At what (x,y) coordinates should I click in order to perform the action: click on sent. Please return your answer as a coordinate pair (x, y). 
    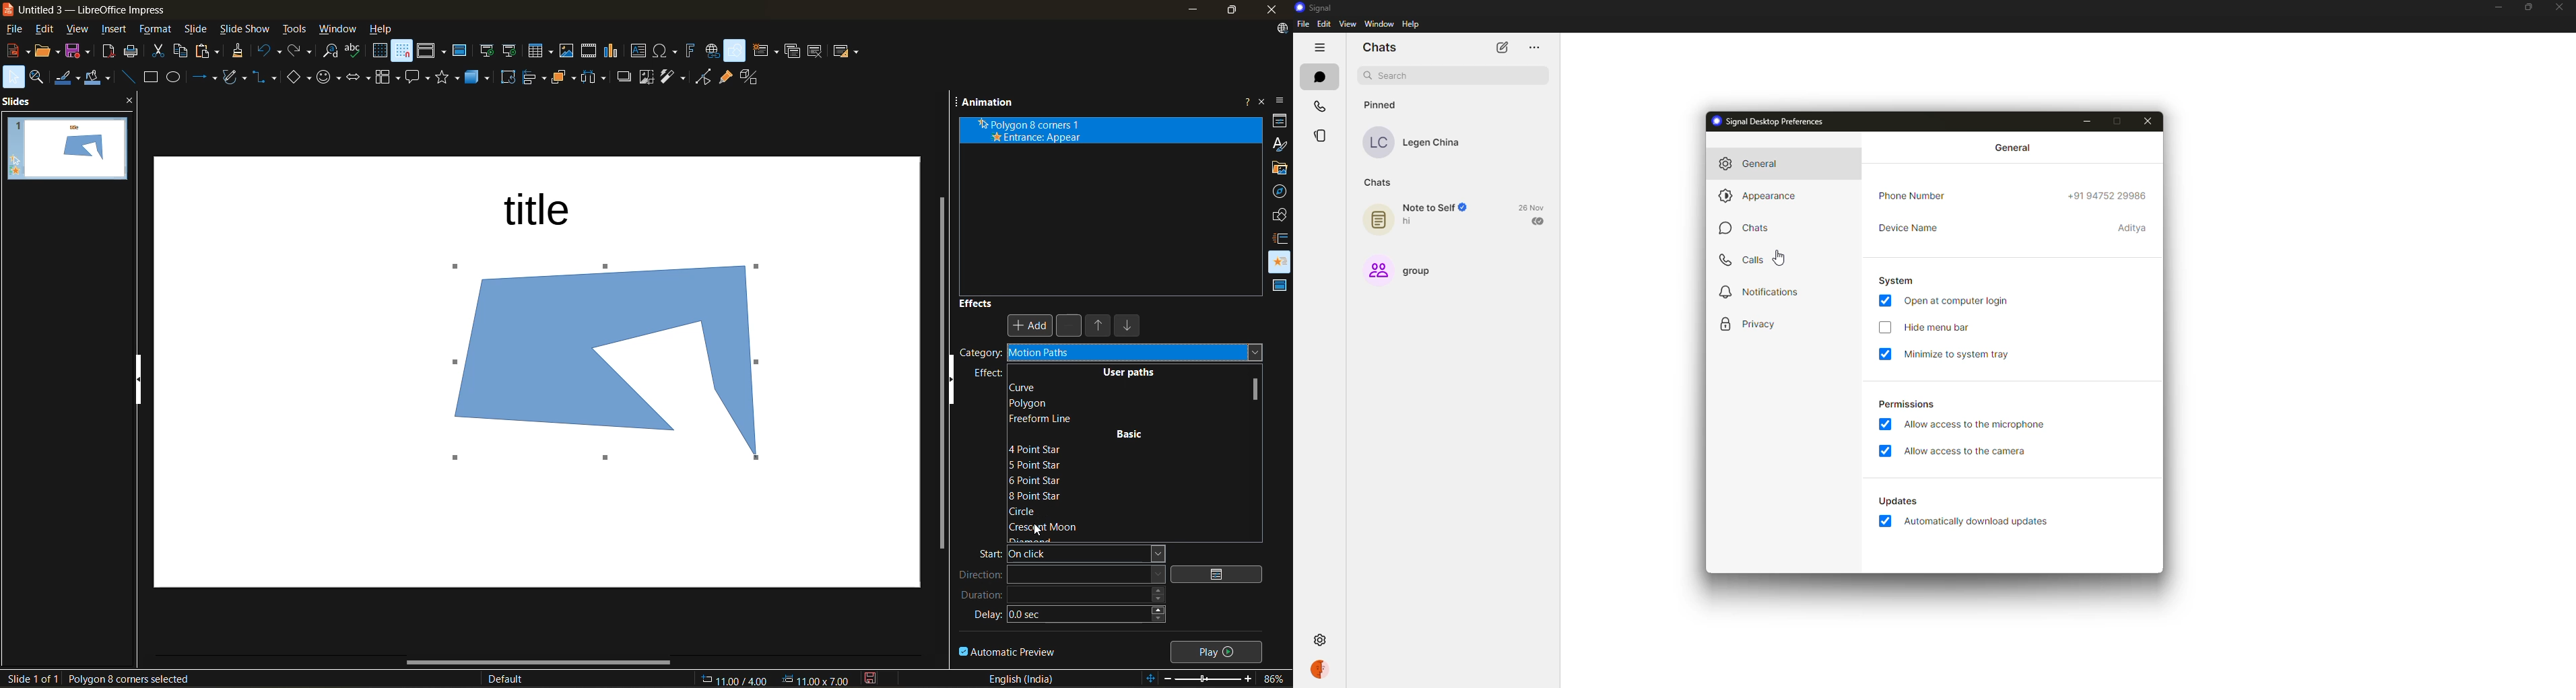
    Looking at the image, I should click on (1540, 220).